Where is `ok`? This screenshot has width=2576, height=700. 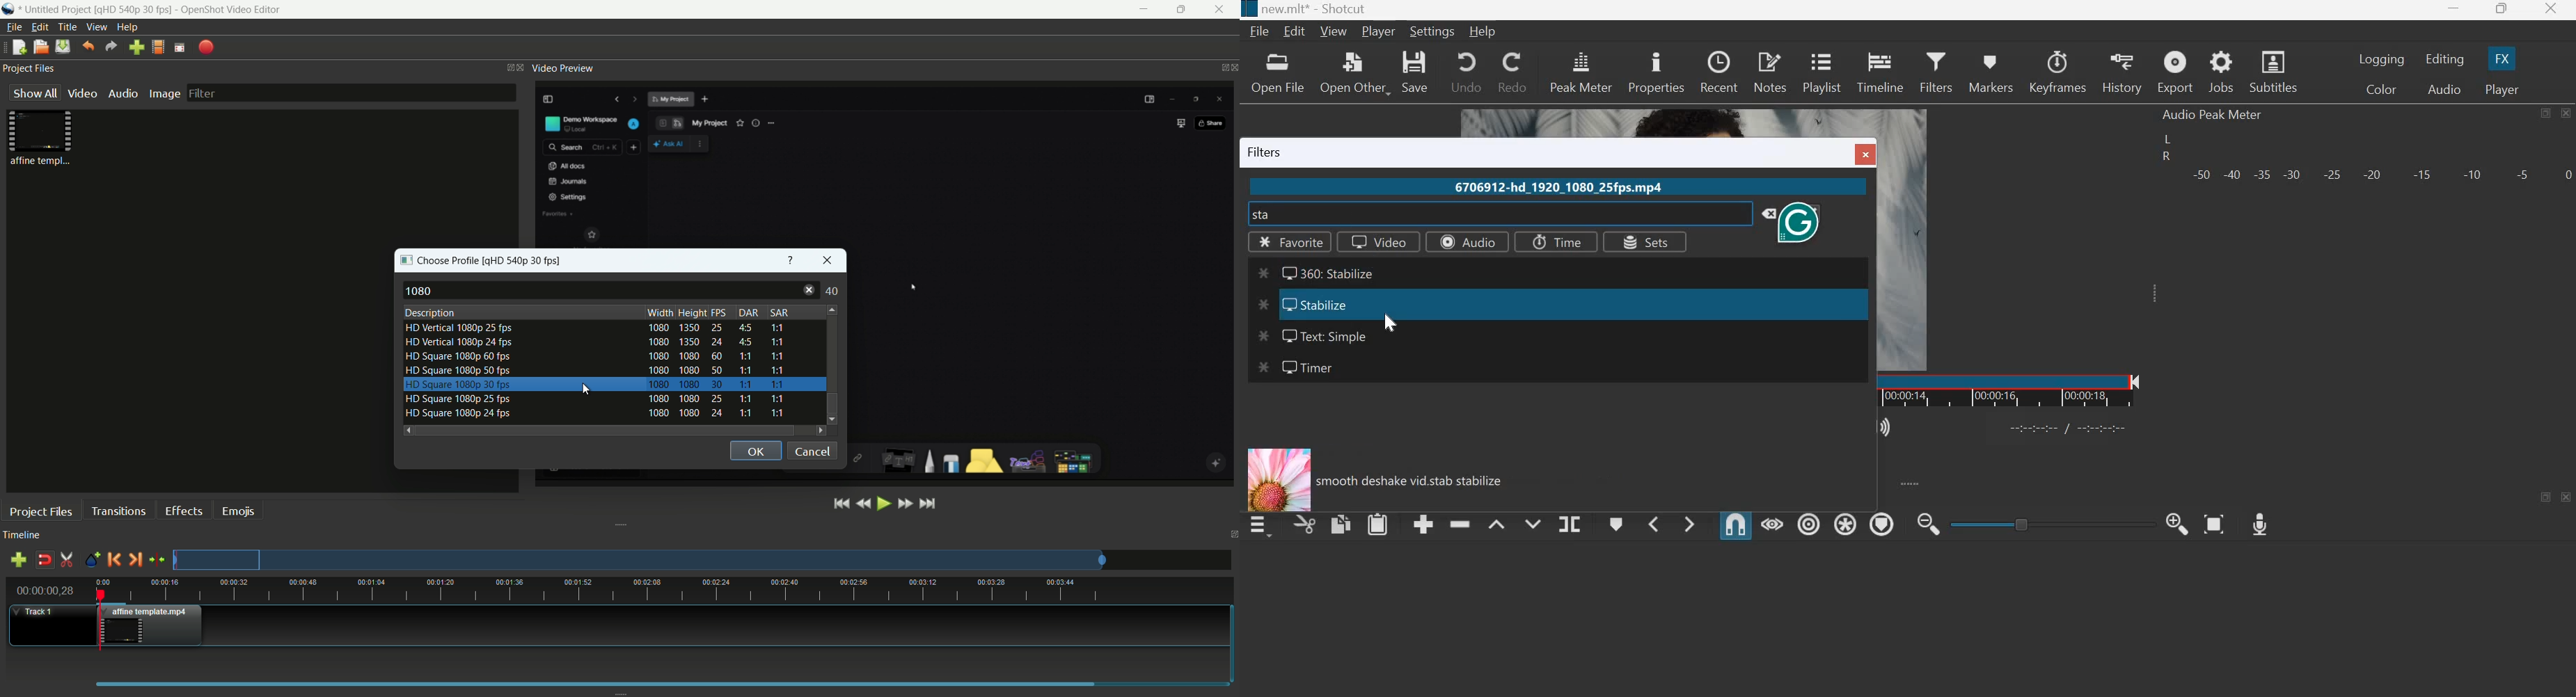 ok is located at coordinates (755, 451).